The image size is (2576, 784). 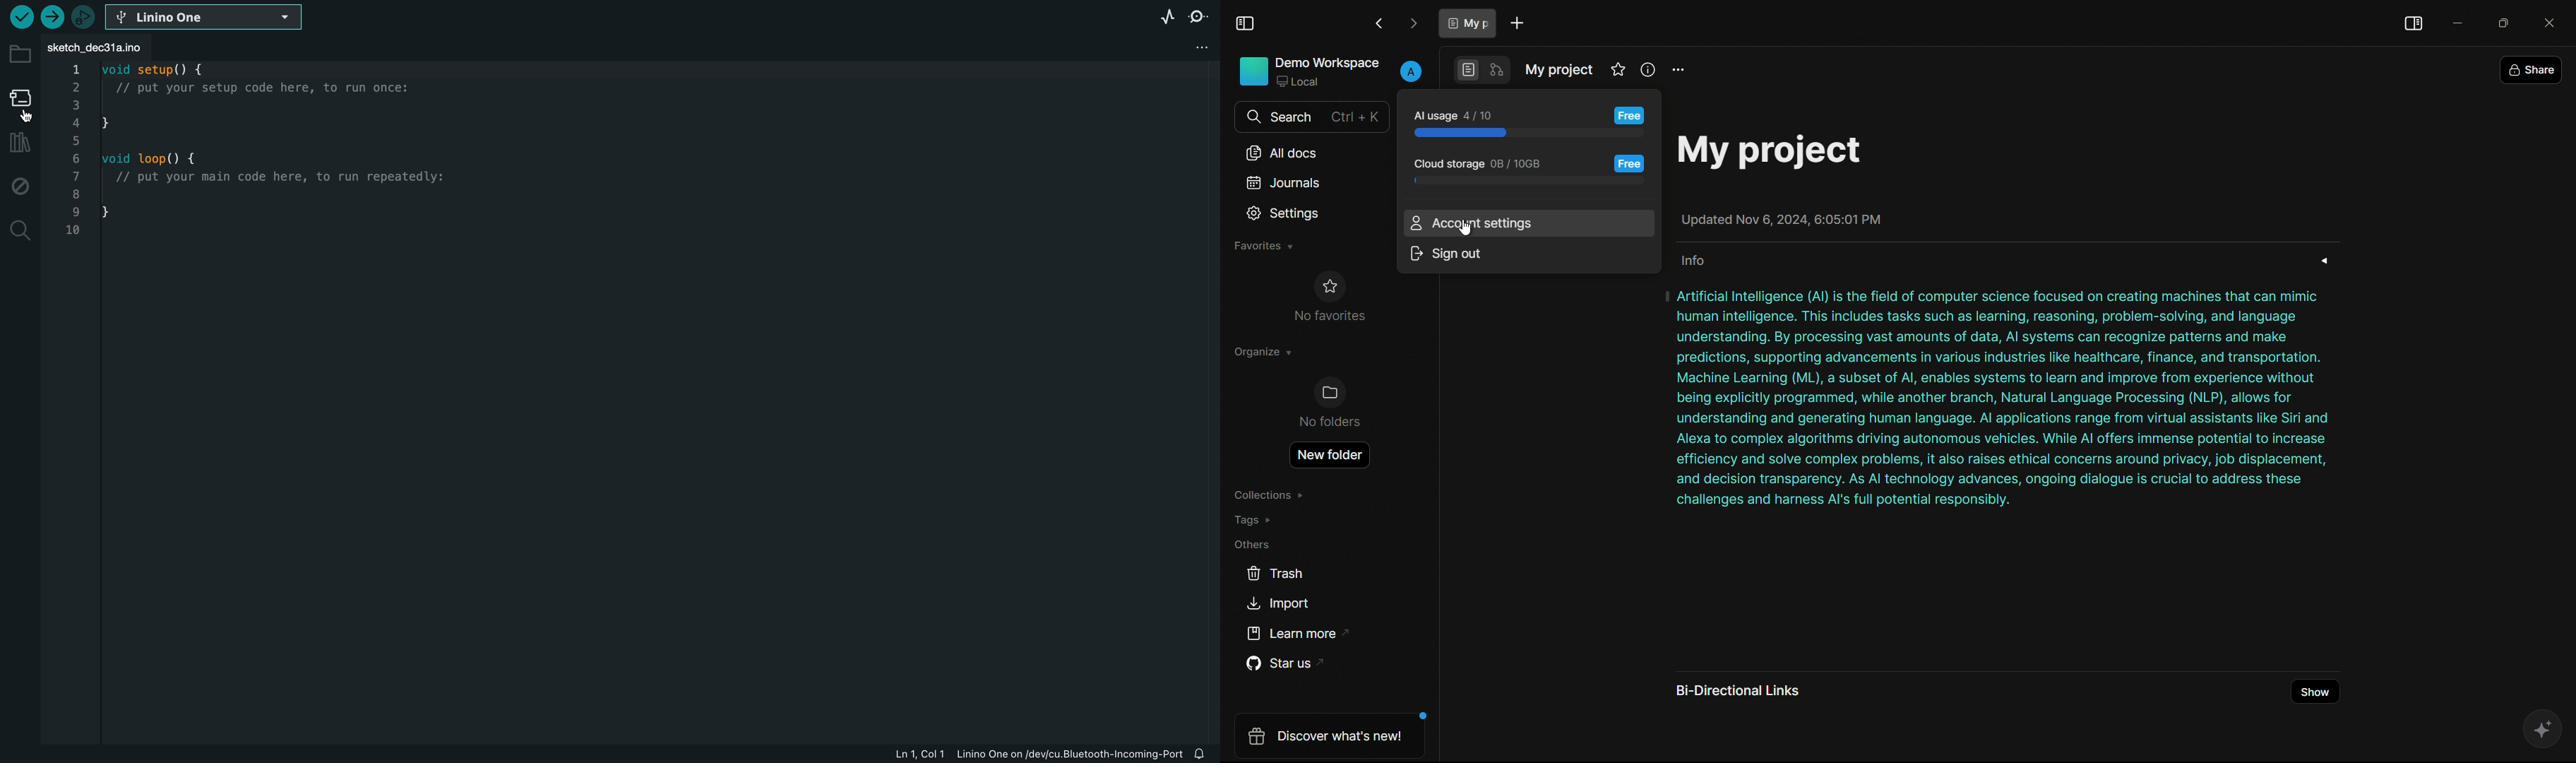 What do you see at coordinates (1280, 665) in the screenshot?
I see `star us` at bounding box center [1280, 665].